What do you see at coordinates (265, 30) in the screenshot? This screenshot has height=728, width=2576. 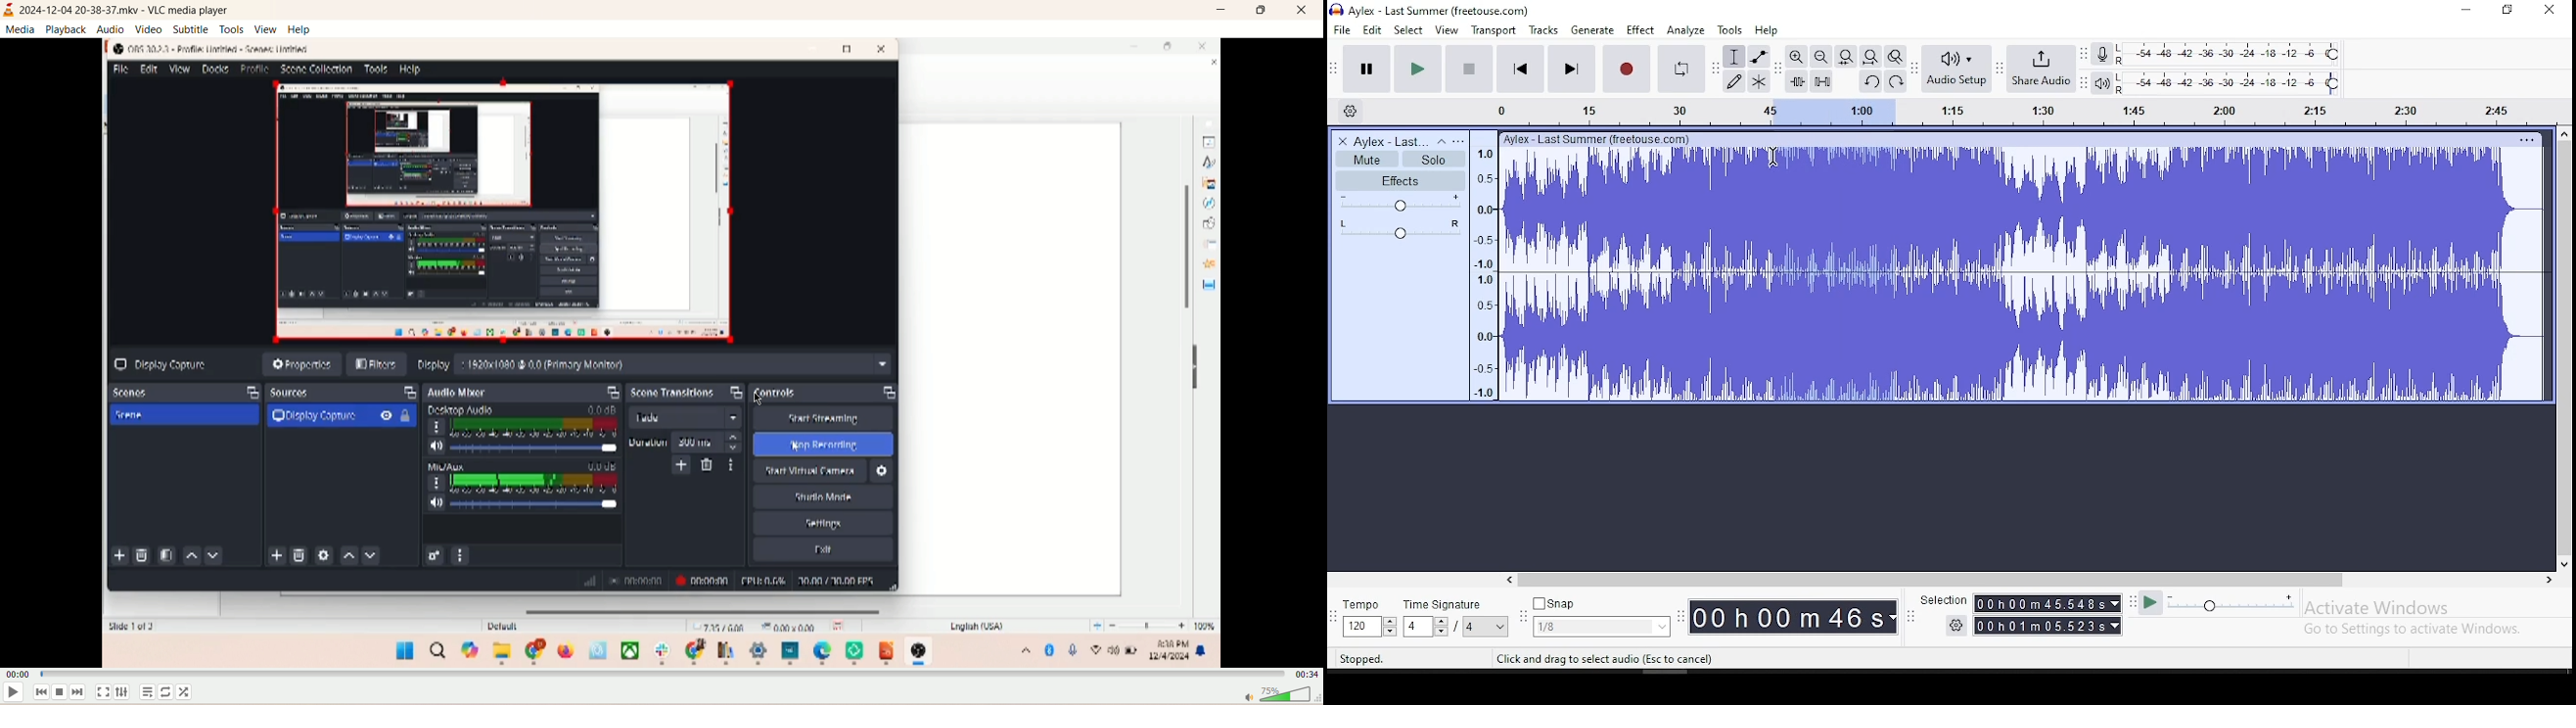 I see `view` at bounding box center [265, 30].